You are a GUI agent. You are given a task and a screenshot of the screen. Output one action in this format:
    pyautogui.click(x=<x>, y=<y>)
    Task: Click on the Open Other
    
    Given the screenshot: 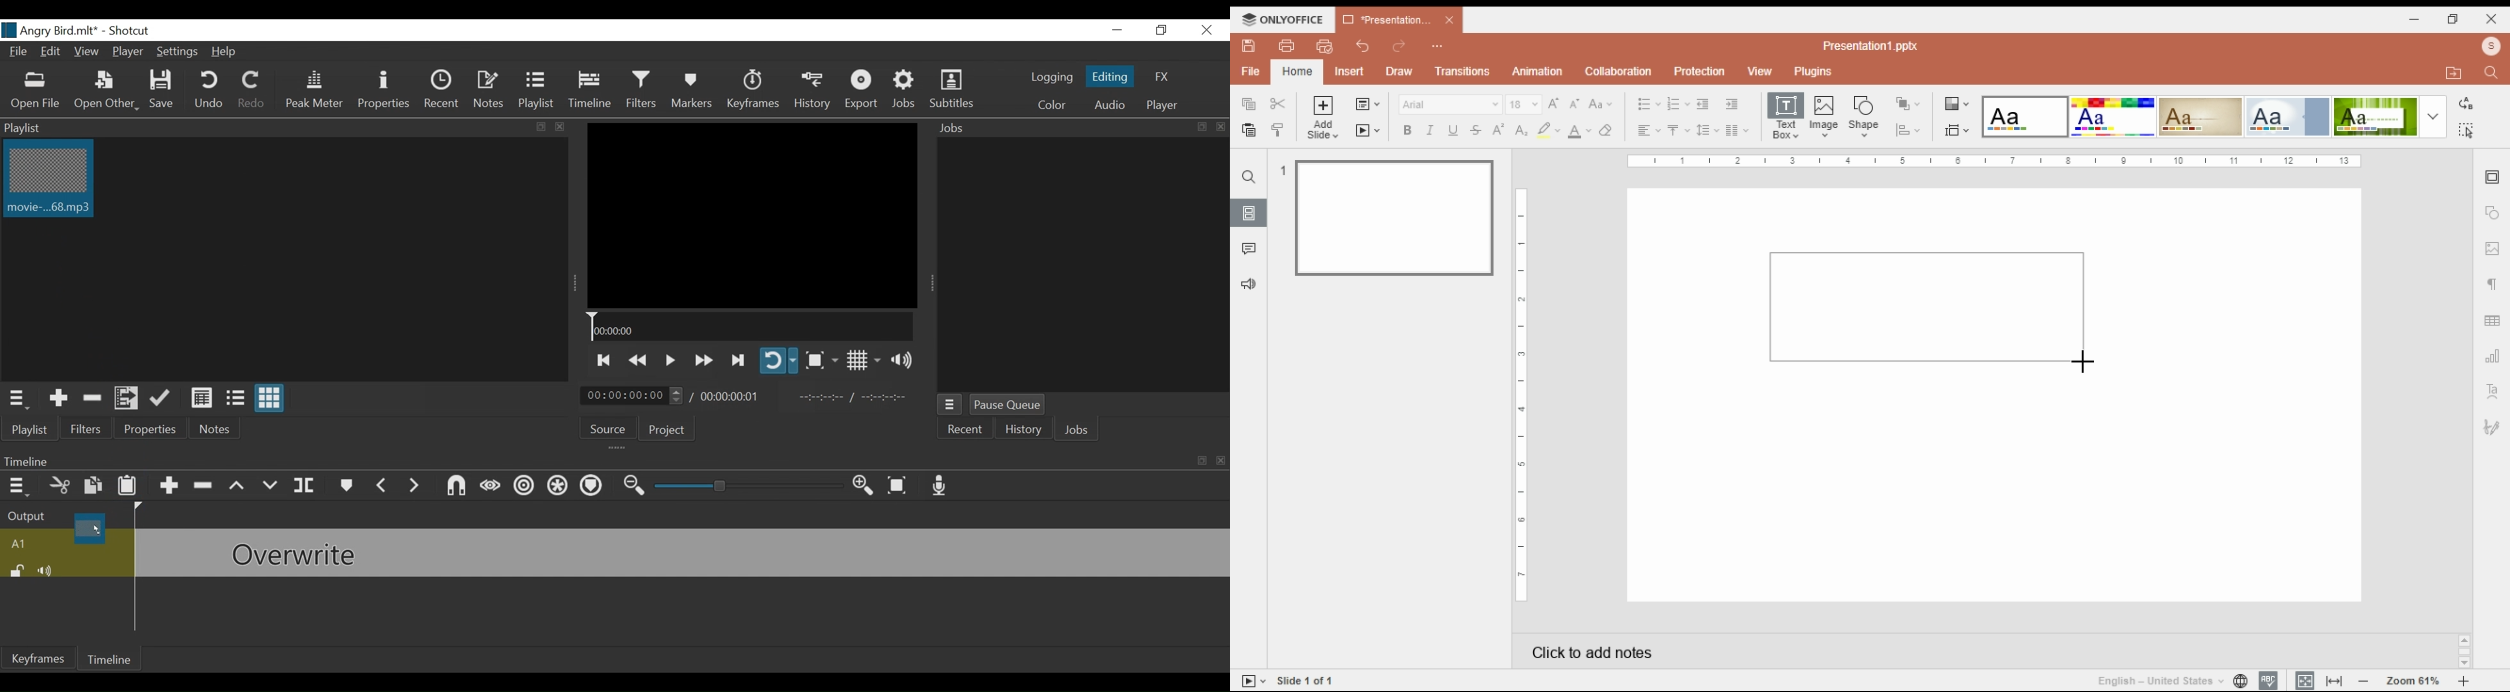 What is the action you would take?
    pyautogui.click(x=106, y=91)
    